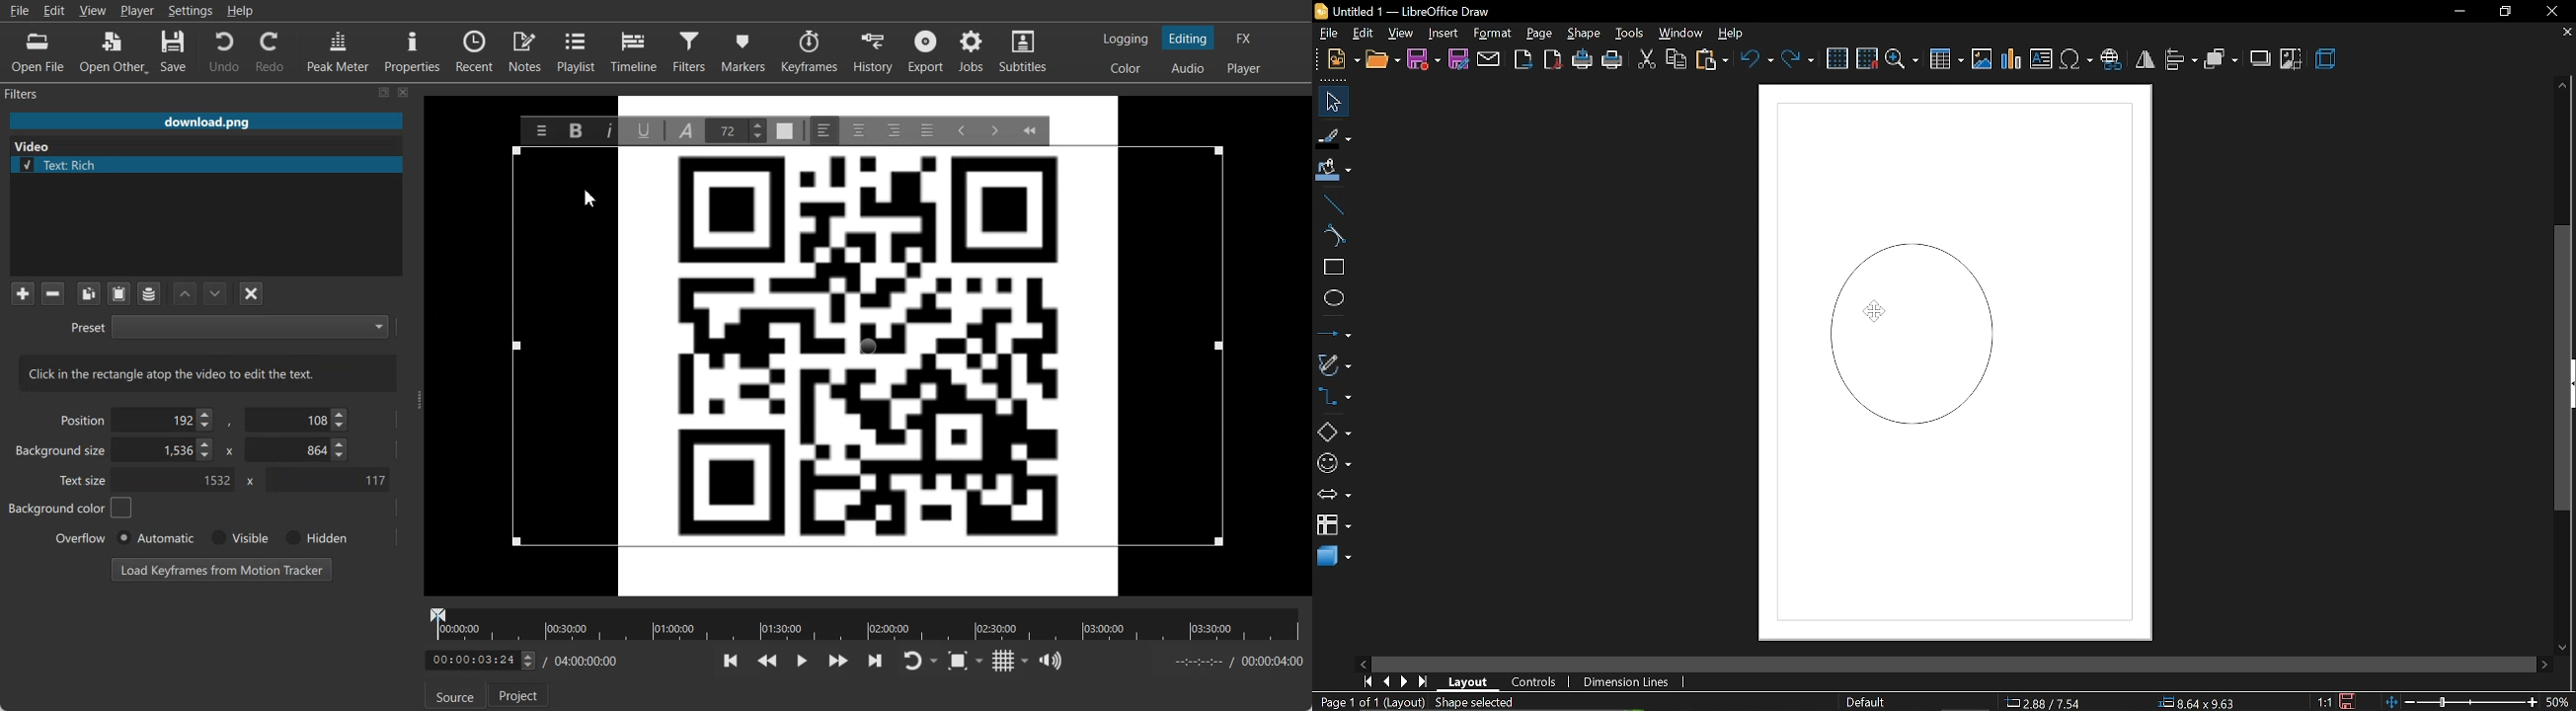  Describe the element at coordinates (1490, 59) in the screenshot. I see `attach` at that location.